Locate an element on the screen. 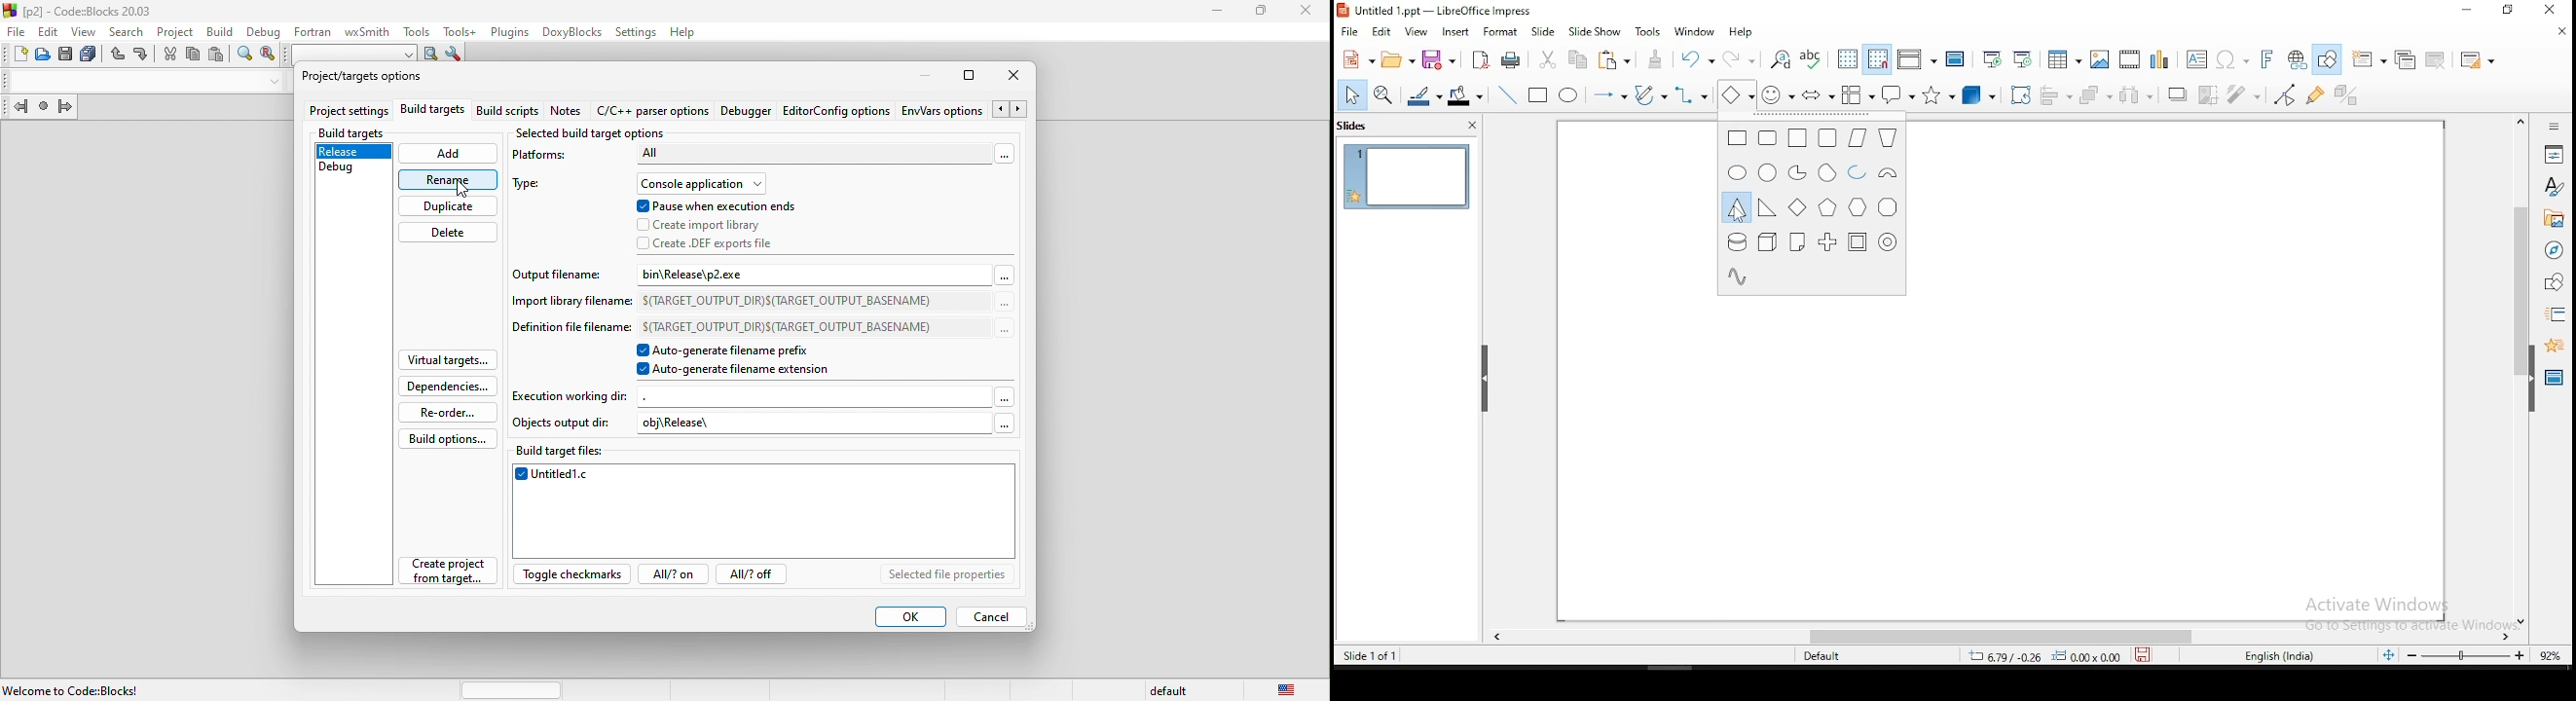 The image size is (2576, 728). duplicate slide is located at coordinates (2405, 56).